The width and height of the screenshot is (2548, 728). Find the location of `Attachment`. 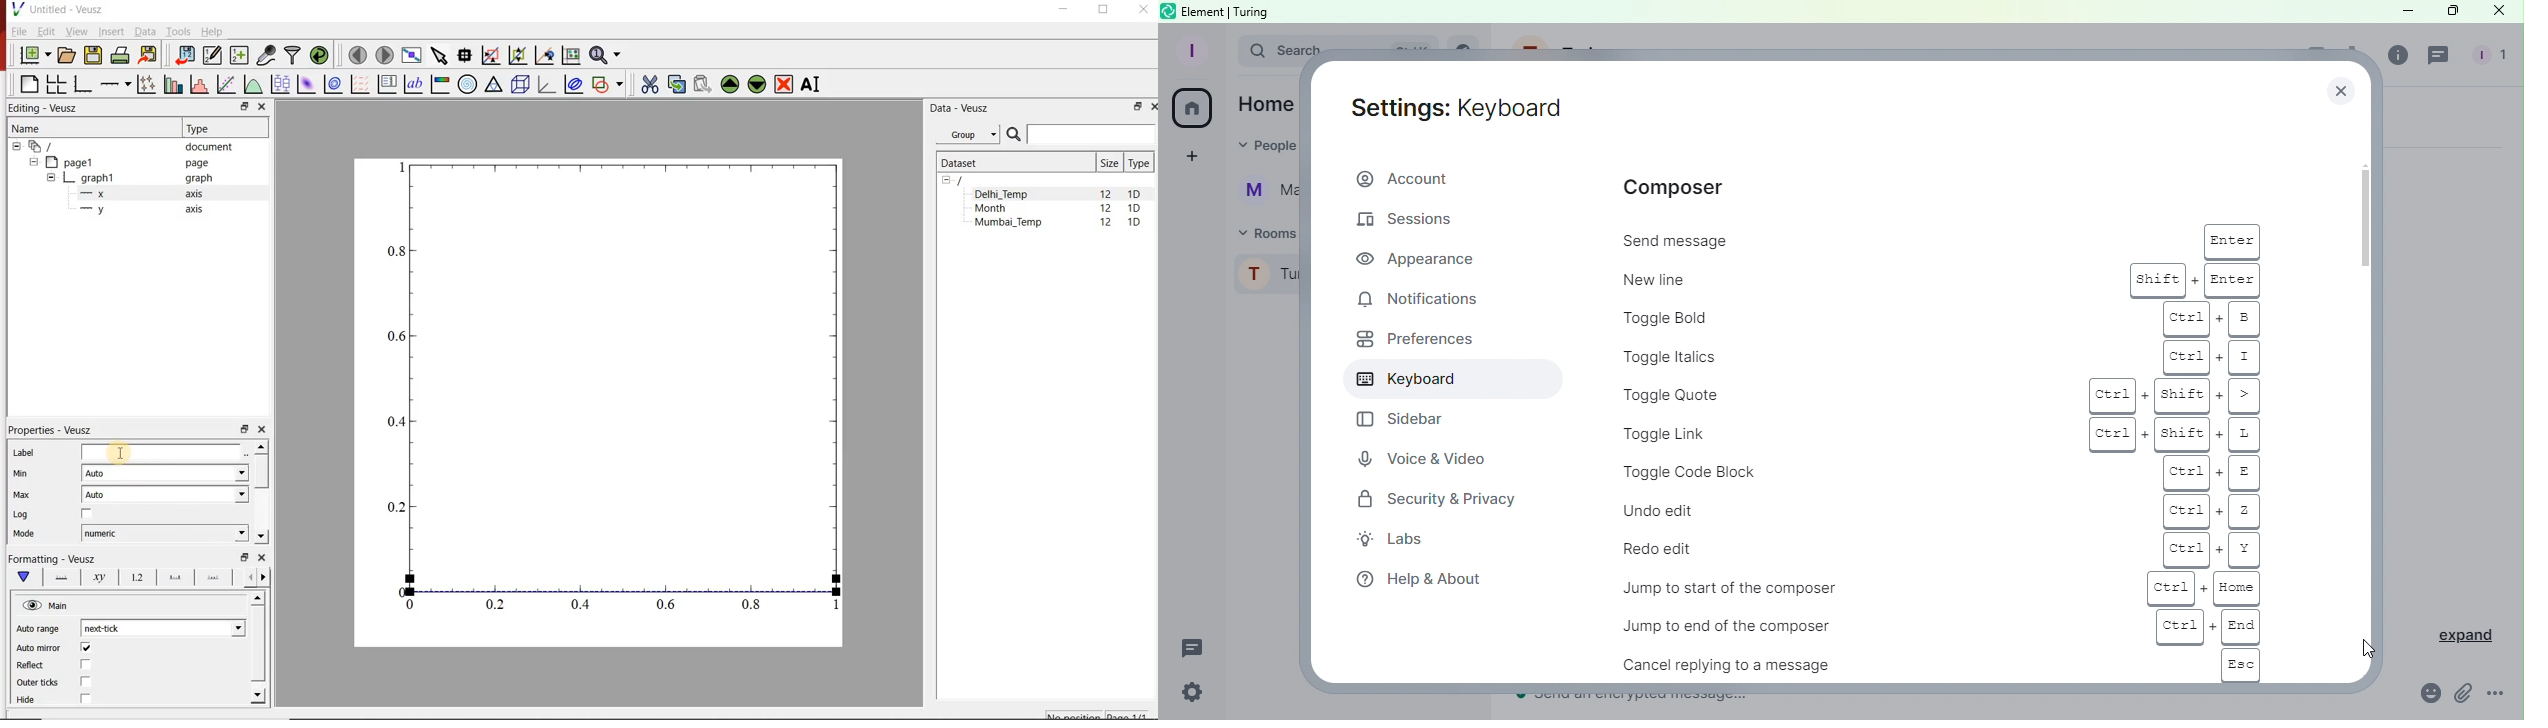

Attachment is located at coordinates (2463, 697).